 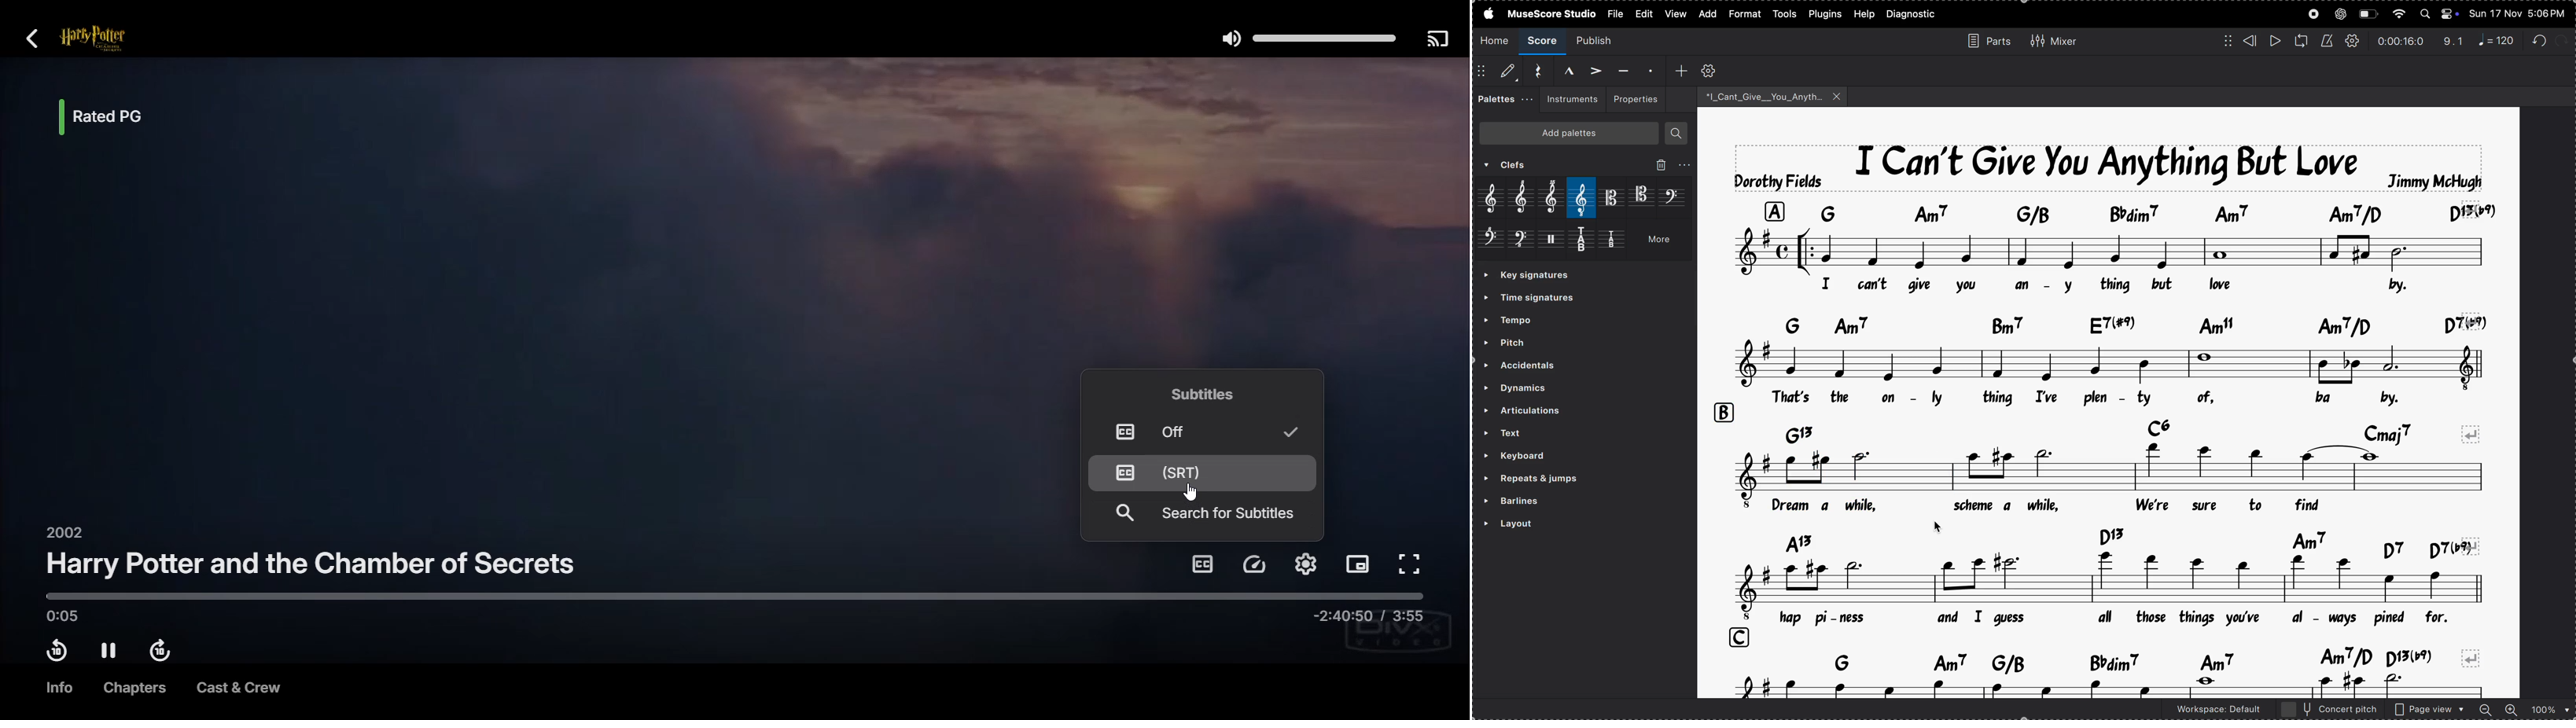 What do you see at coordinates (1569, 100) in the screenshot?
I see `instrument` at bounding box center [1569, 100].